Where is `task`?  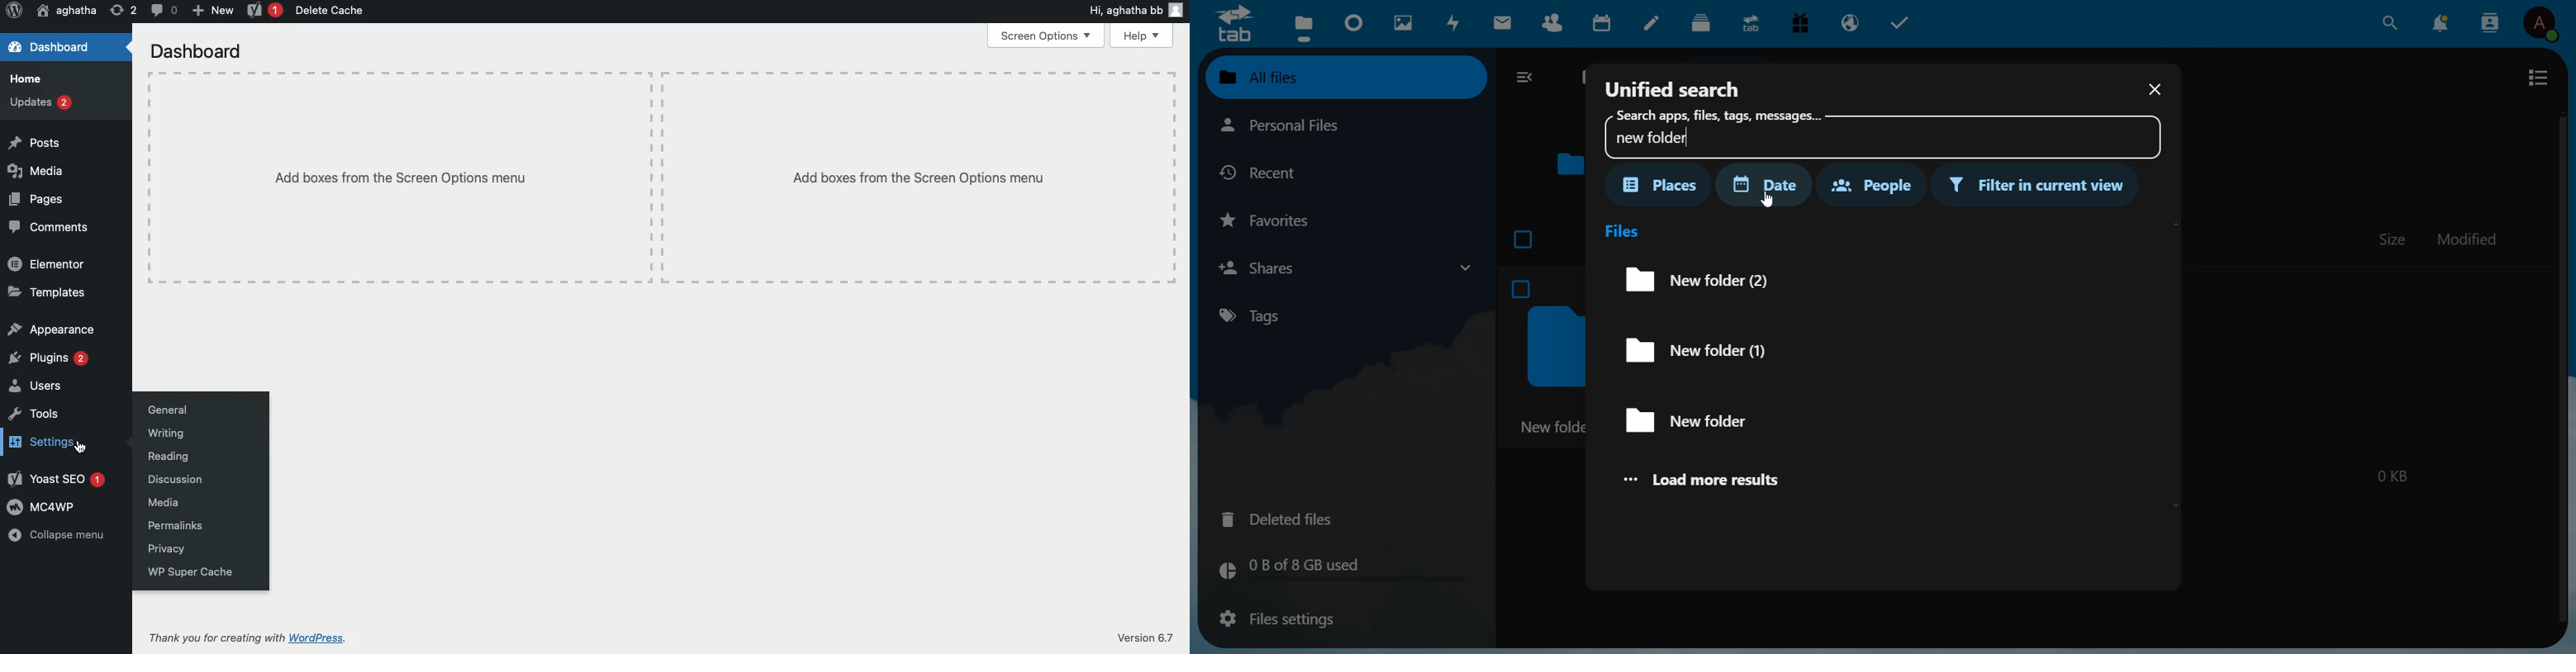
task is located at coordinates (1905, 23).